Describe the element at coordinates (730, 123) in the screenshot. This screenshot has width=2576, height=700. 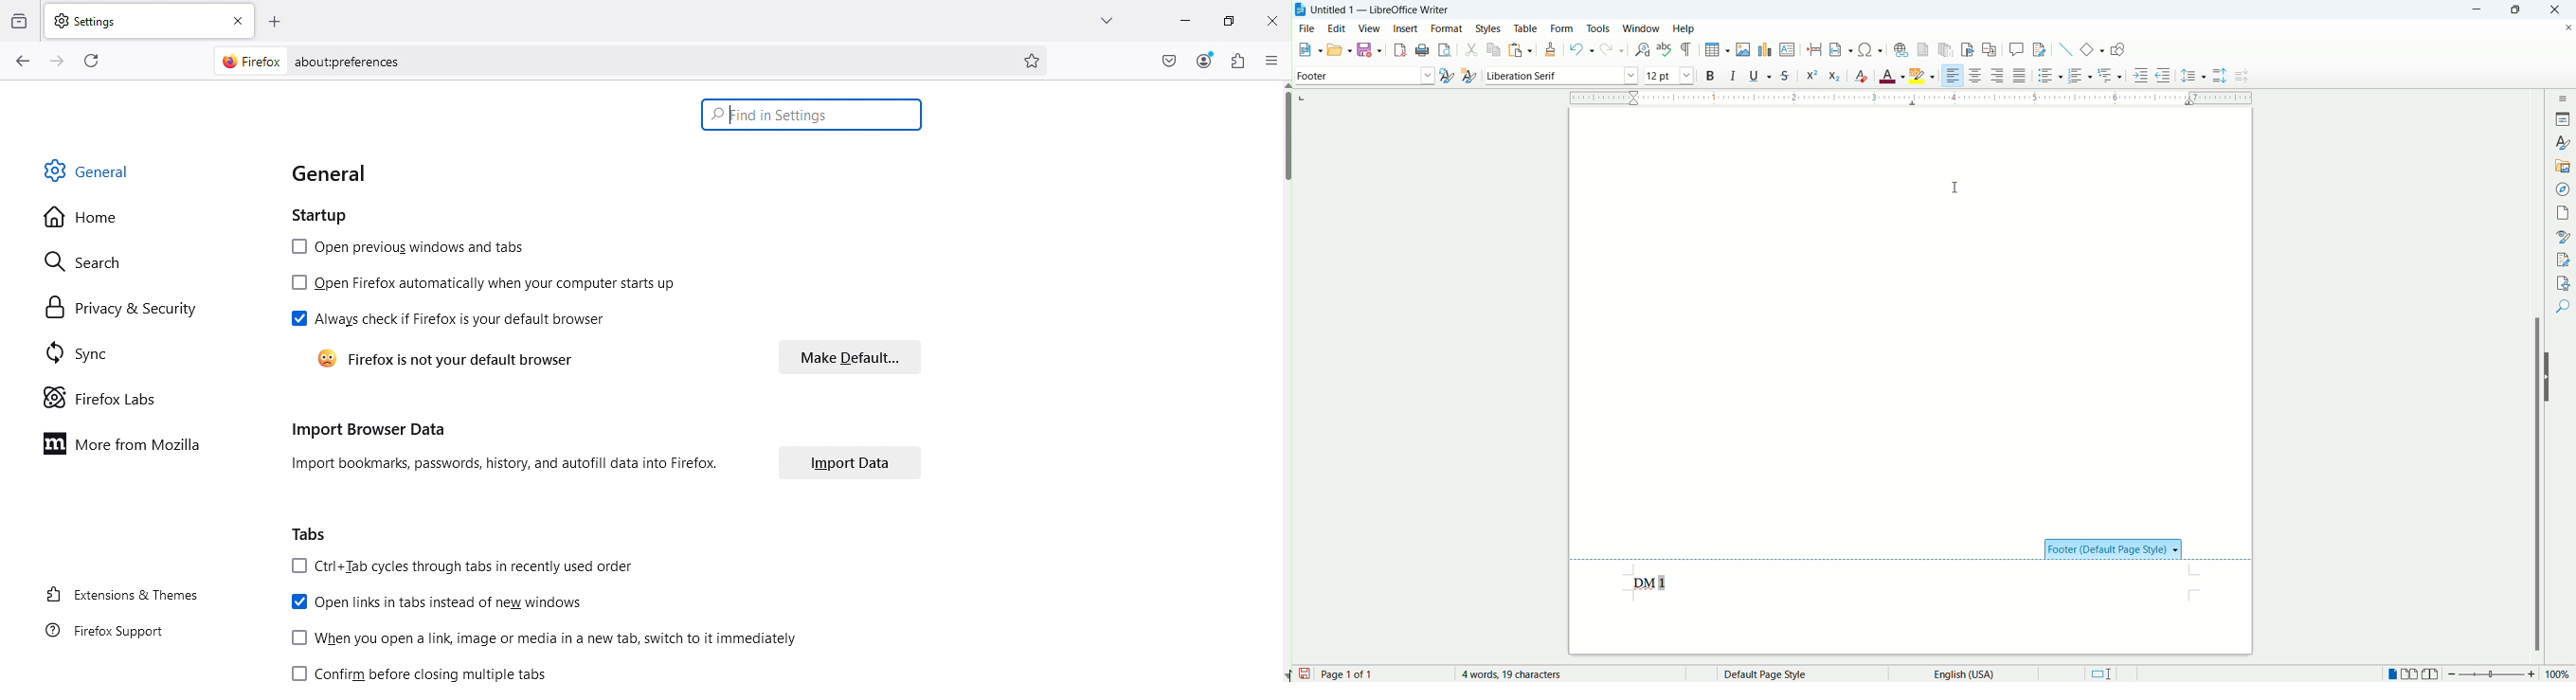
I see `typing cursor` at that location.